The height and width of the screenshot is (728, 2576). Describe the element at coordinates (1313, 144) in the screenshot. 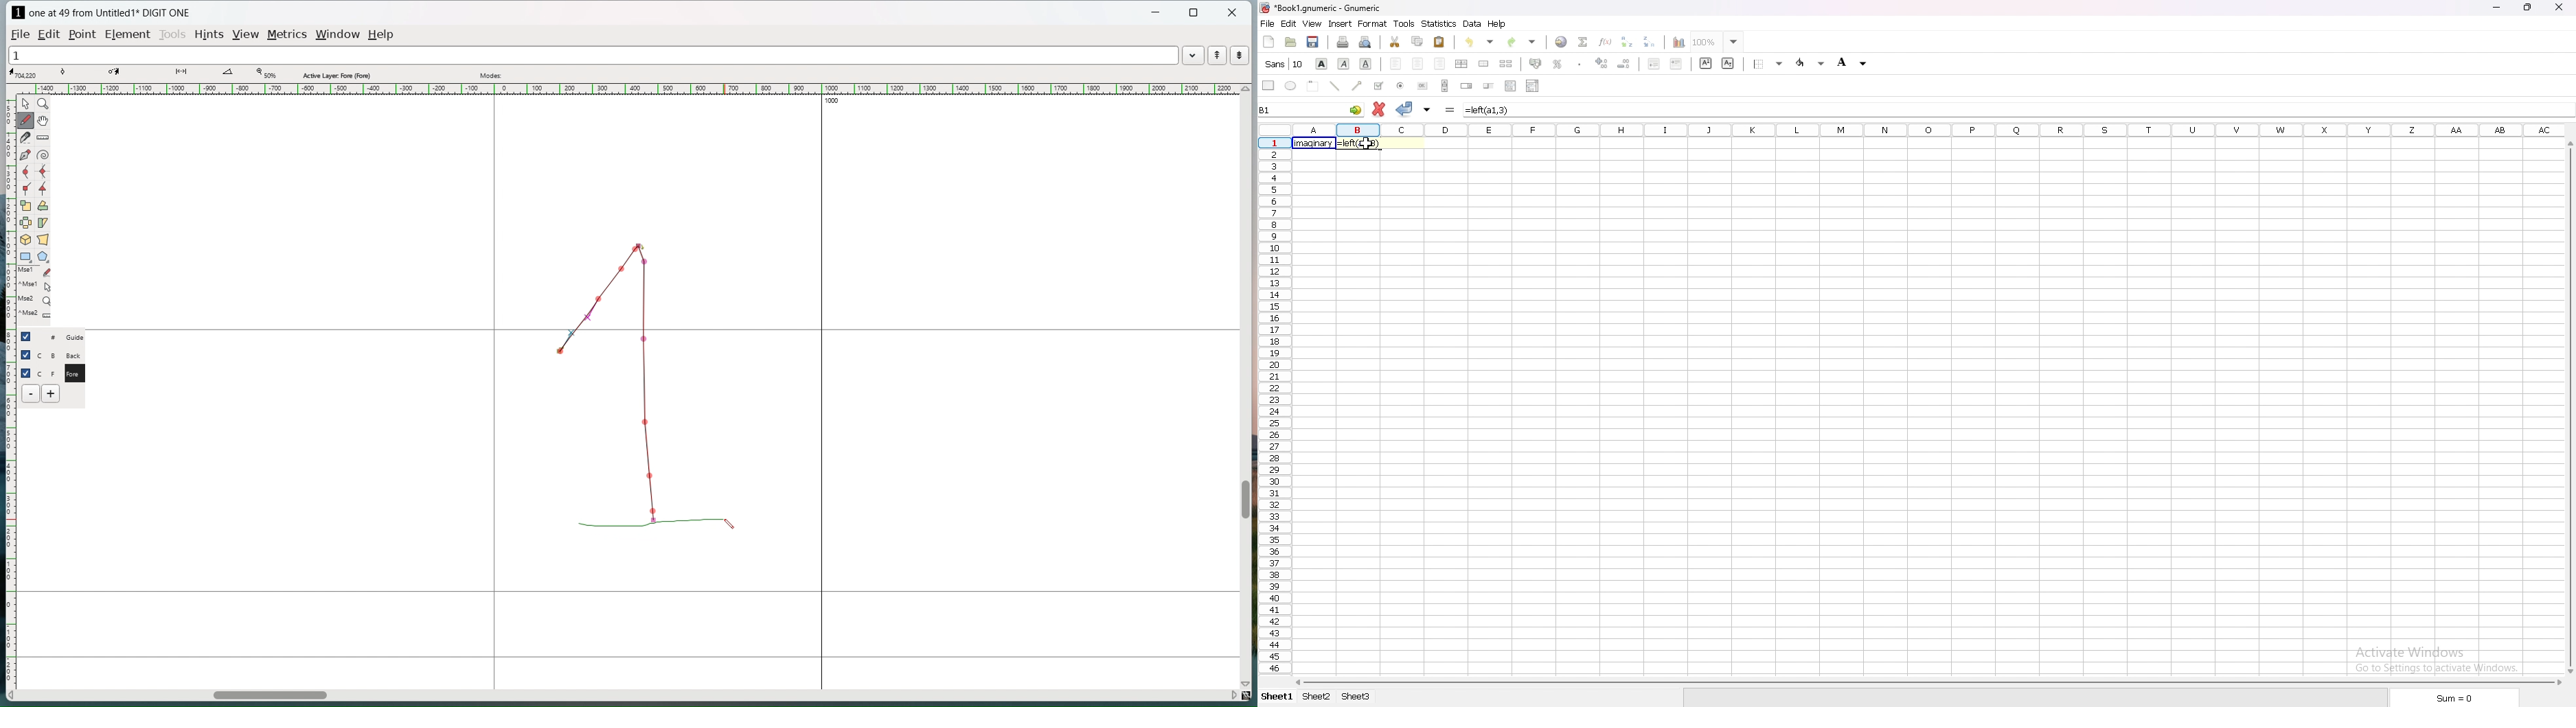

I see `word` at that location.